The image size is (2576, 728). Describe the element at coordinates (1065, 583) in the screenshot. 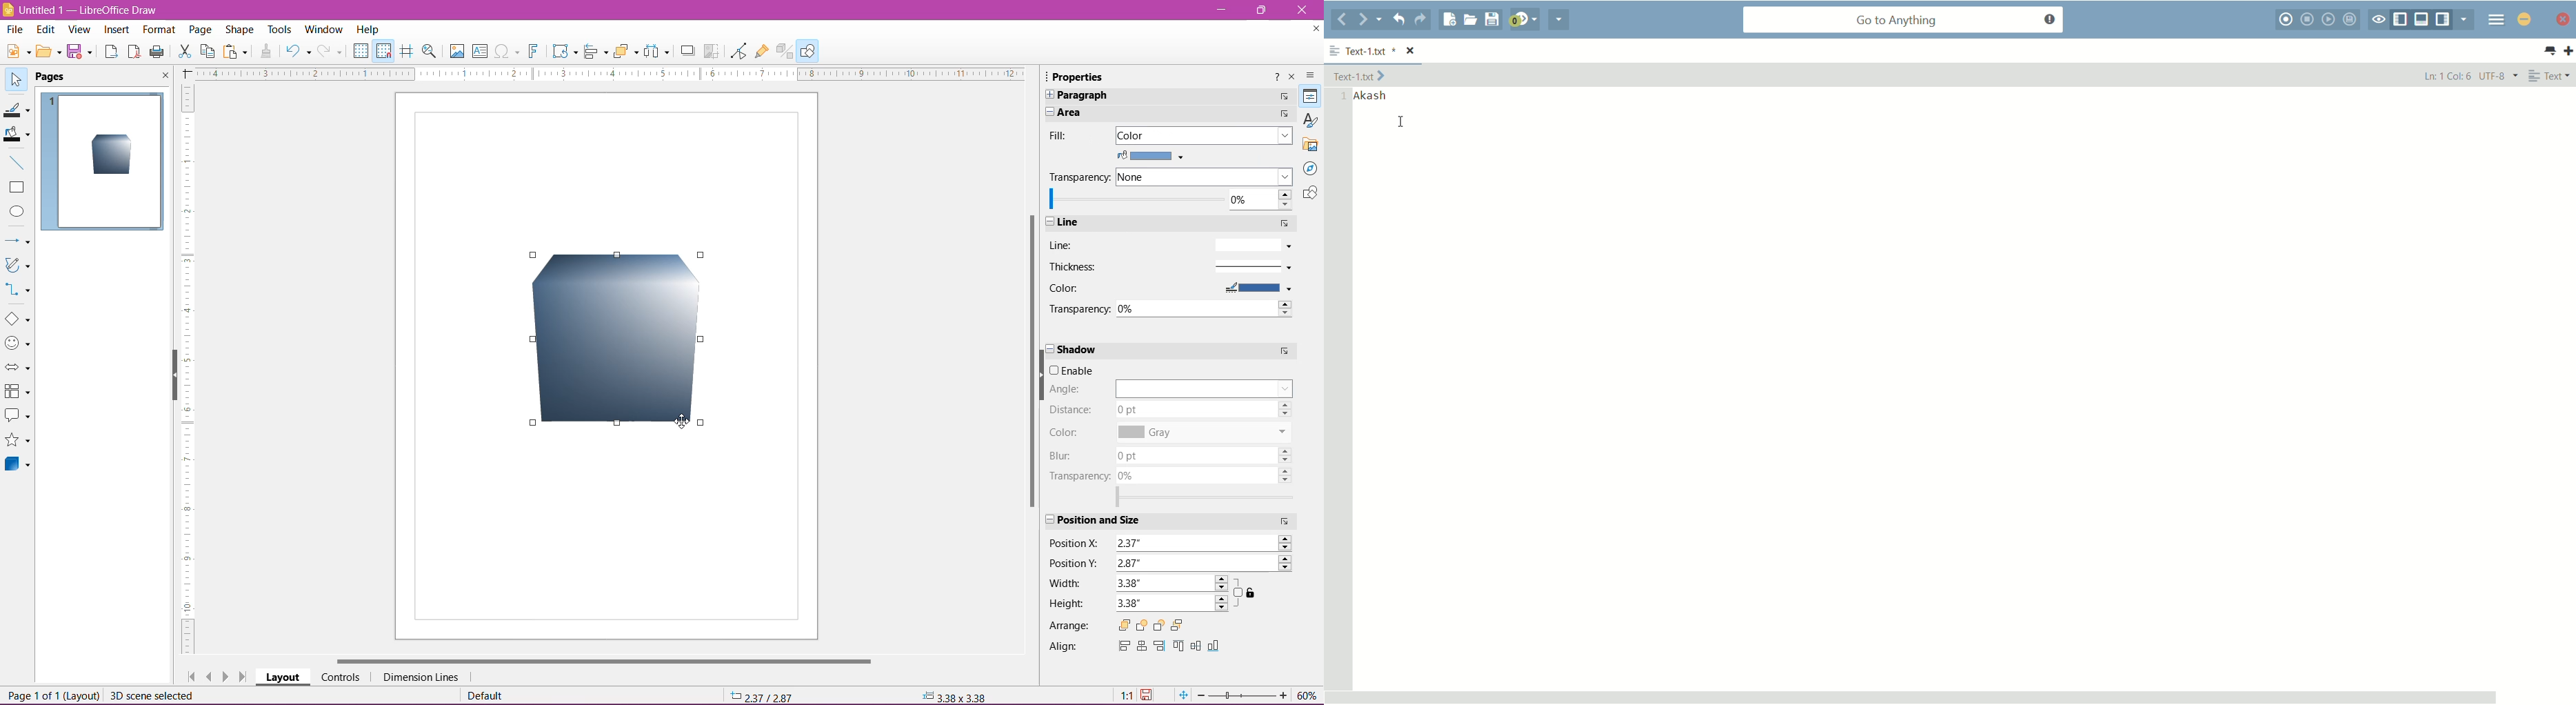

I see `Width` at that location.